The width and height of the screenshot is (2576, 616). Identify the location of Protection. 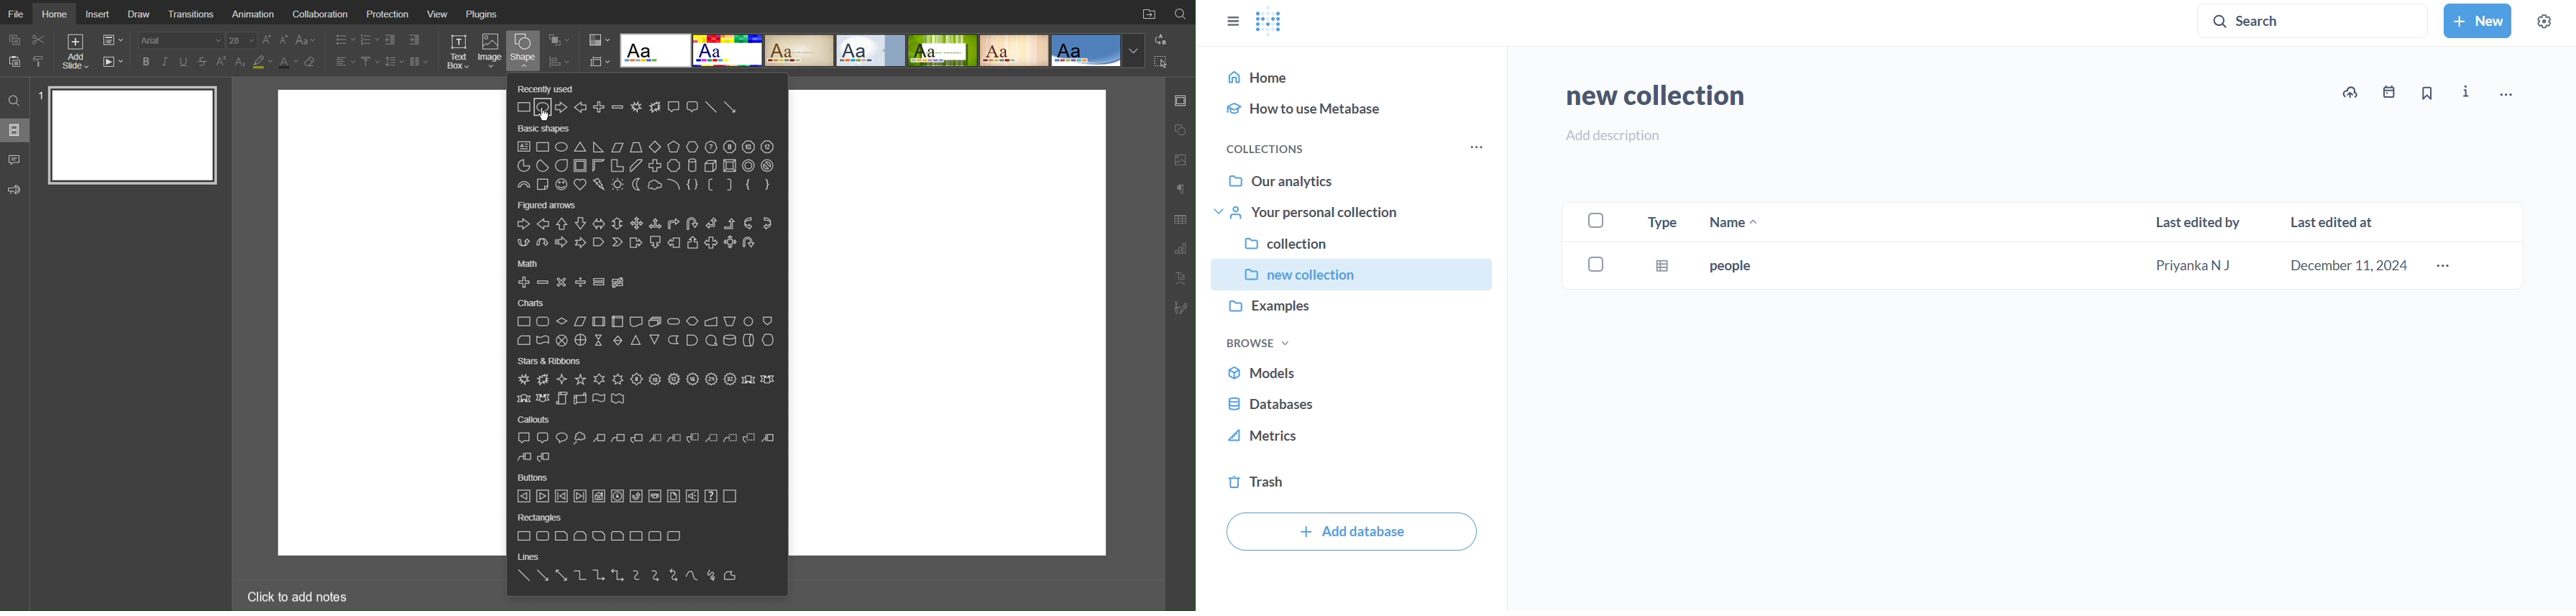
(384, 12).